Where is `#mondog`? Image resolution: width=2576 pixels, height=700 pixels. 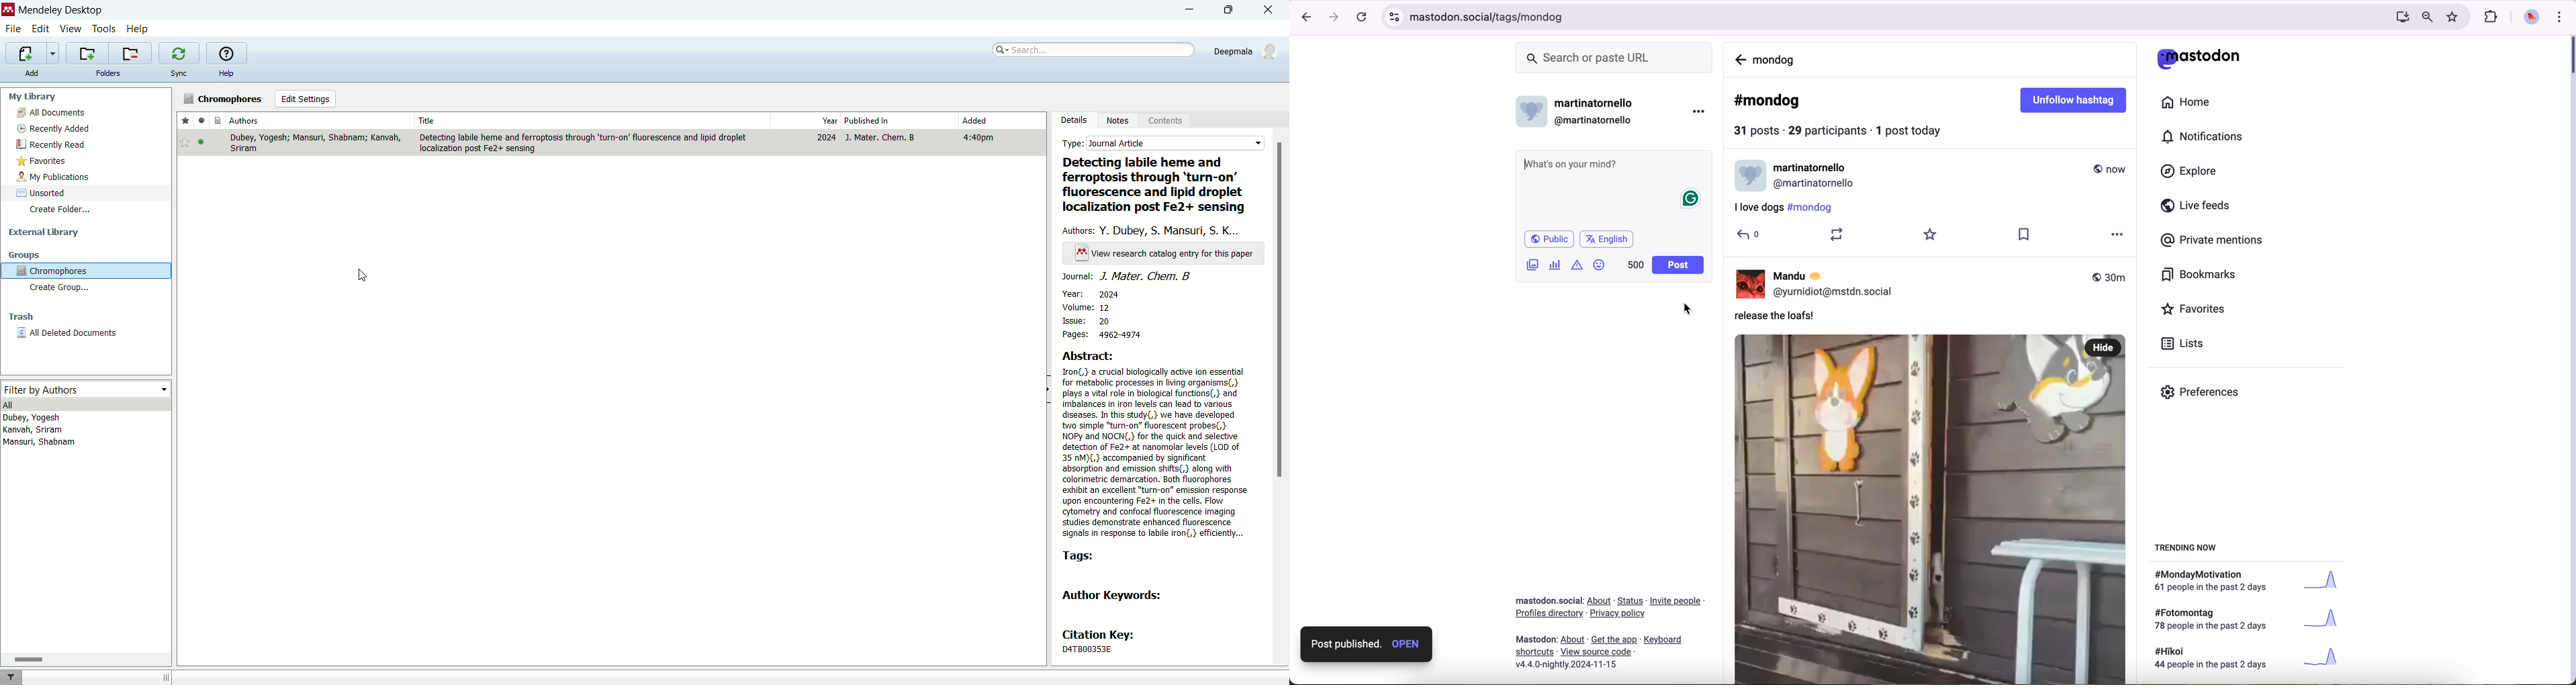 #mondog is located at coordinates (1768, 101).